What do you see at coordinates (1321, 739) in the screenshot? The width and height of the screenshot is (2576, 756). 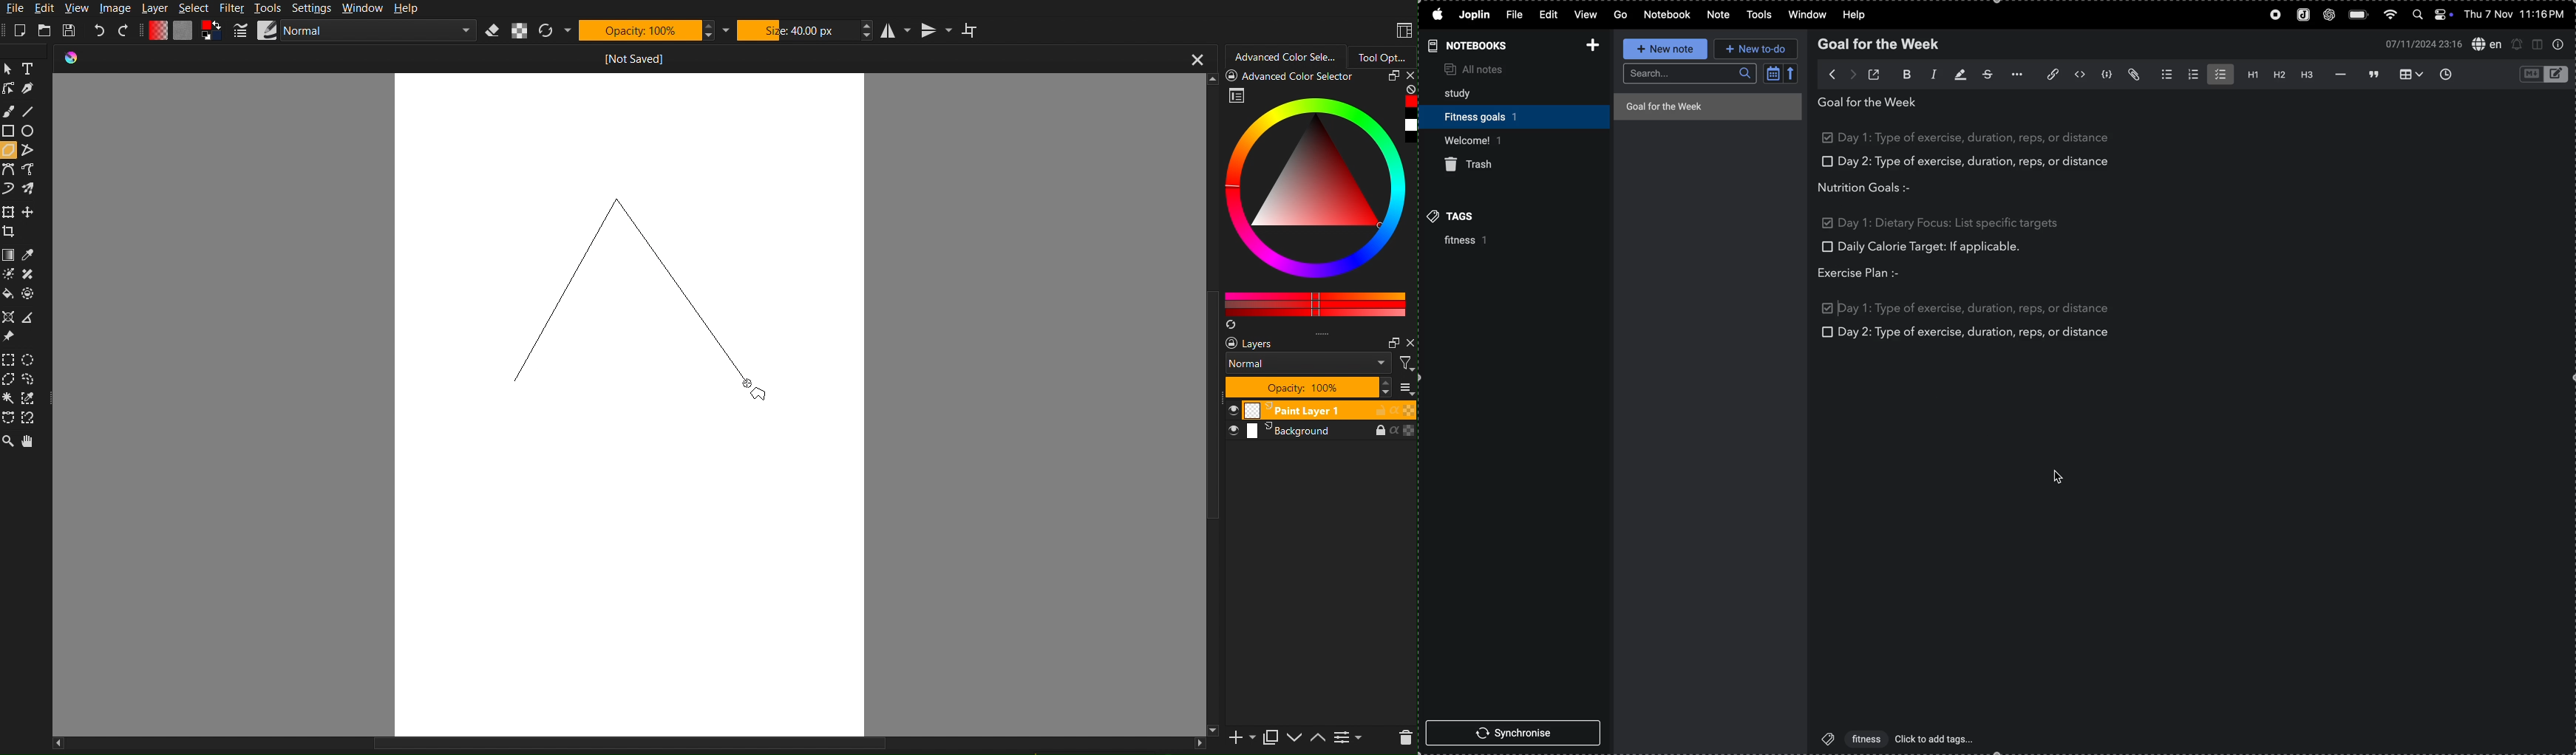 I see `move layer up` at bounding box center [1321, 739].